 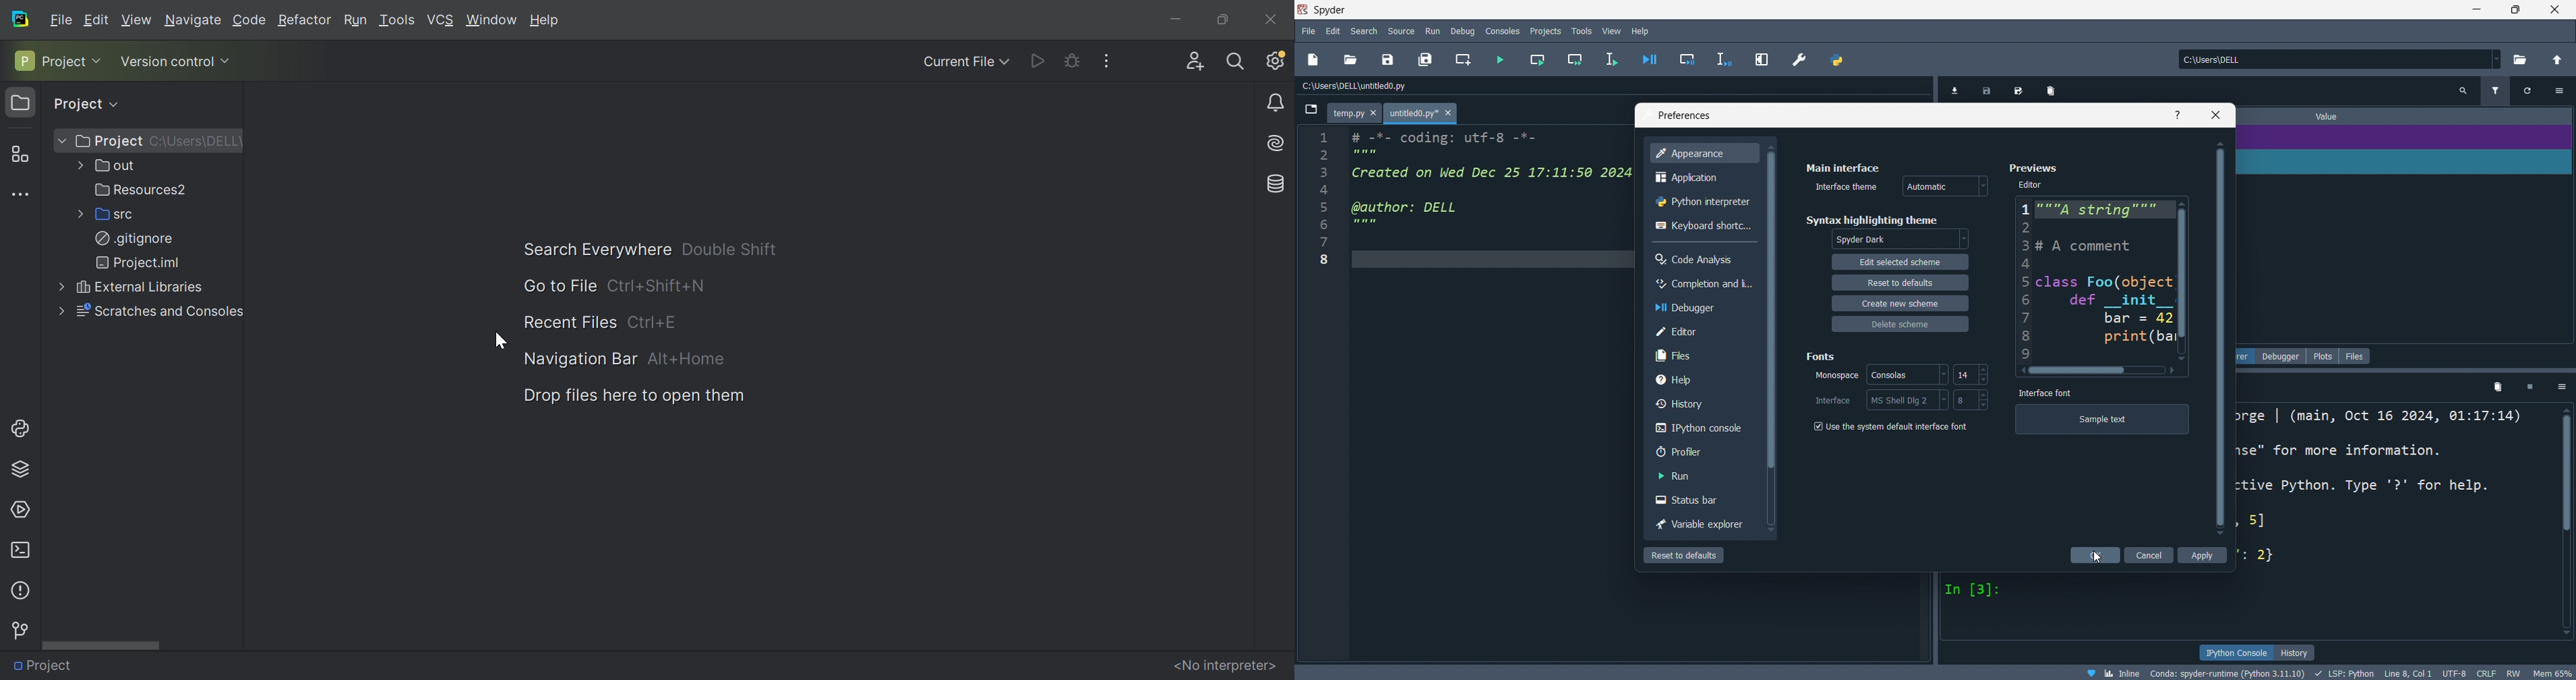 What do you see at coordinates (2325, 355) in the screenshot?
I see `plots` at bounding box center [2325, 355].